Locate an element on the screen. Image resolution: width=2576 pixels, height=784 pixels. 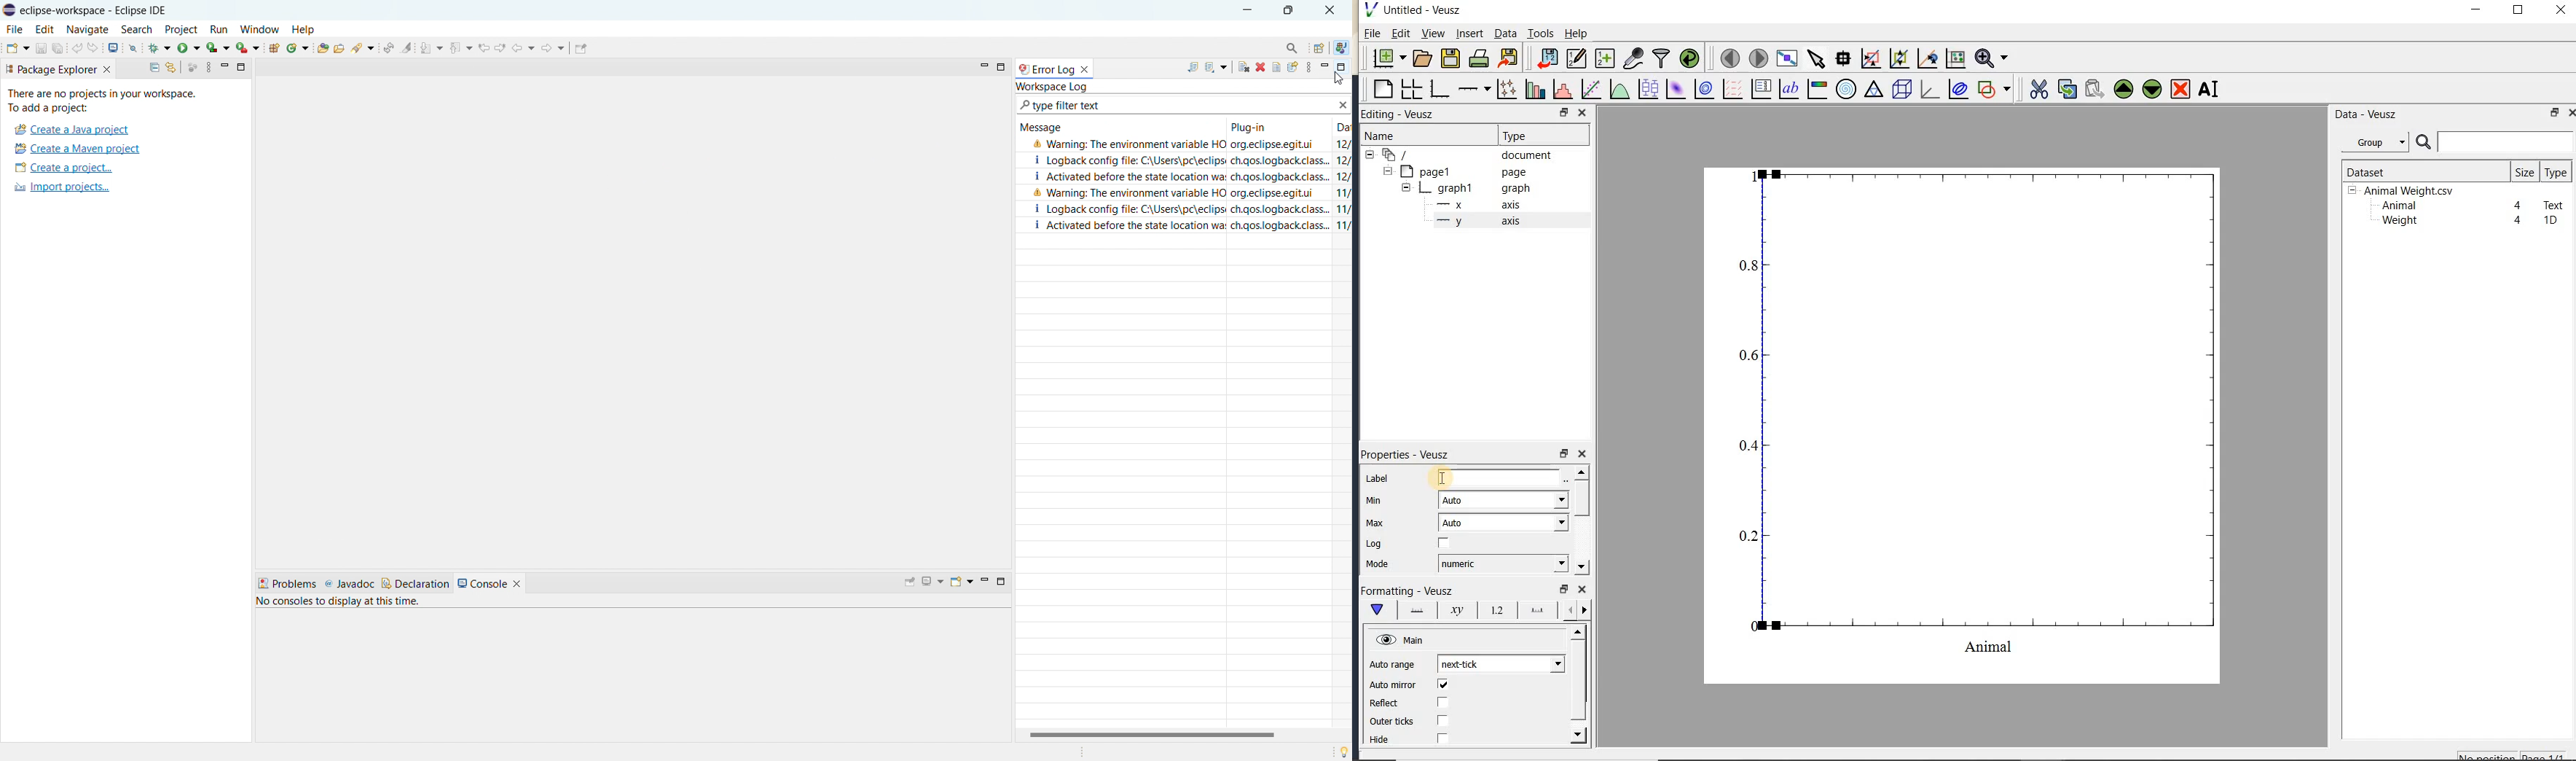
scrollbar is located at coordinates (1153, 731).